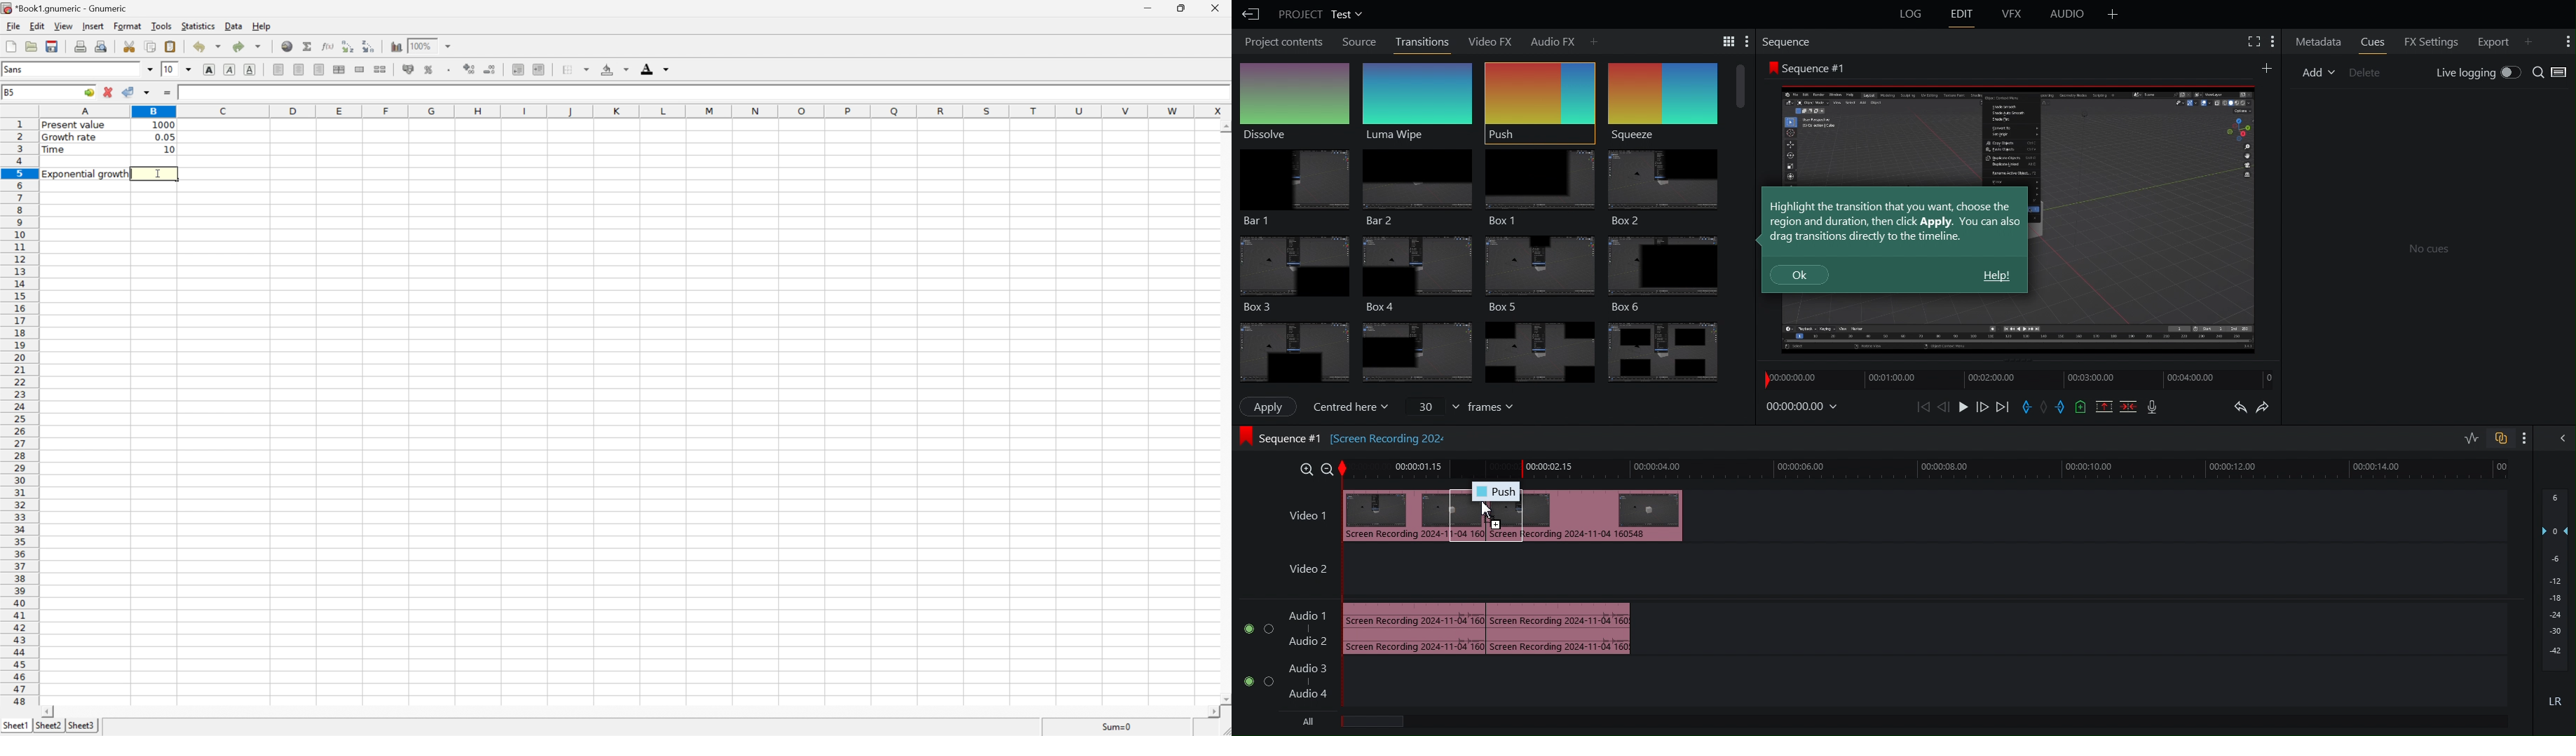 Image resolution: width=2576 pixels, height=756 pixels. What do you see at coordinates (149, 70) in the screenshot?
I see `Drop Down` at bounding box center [149, 70].